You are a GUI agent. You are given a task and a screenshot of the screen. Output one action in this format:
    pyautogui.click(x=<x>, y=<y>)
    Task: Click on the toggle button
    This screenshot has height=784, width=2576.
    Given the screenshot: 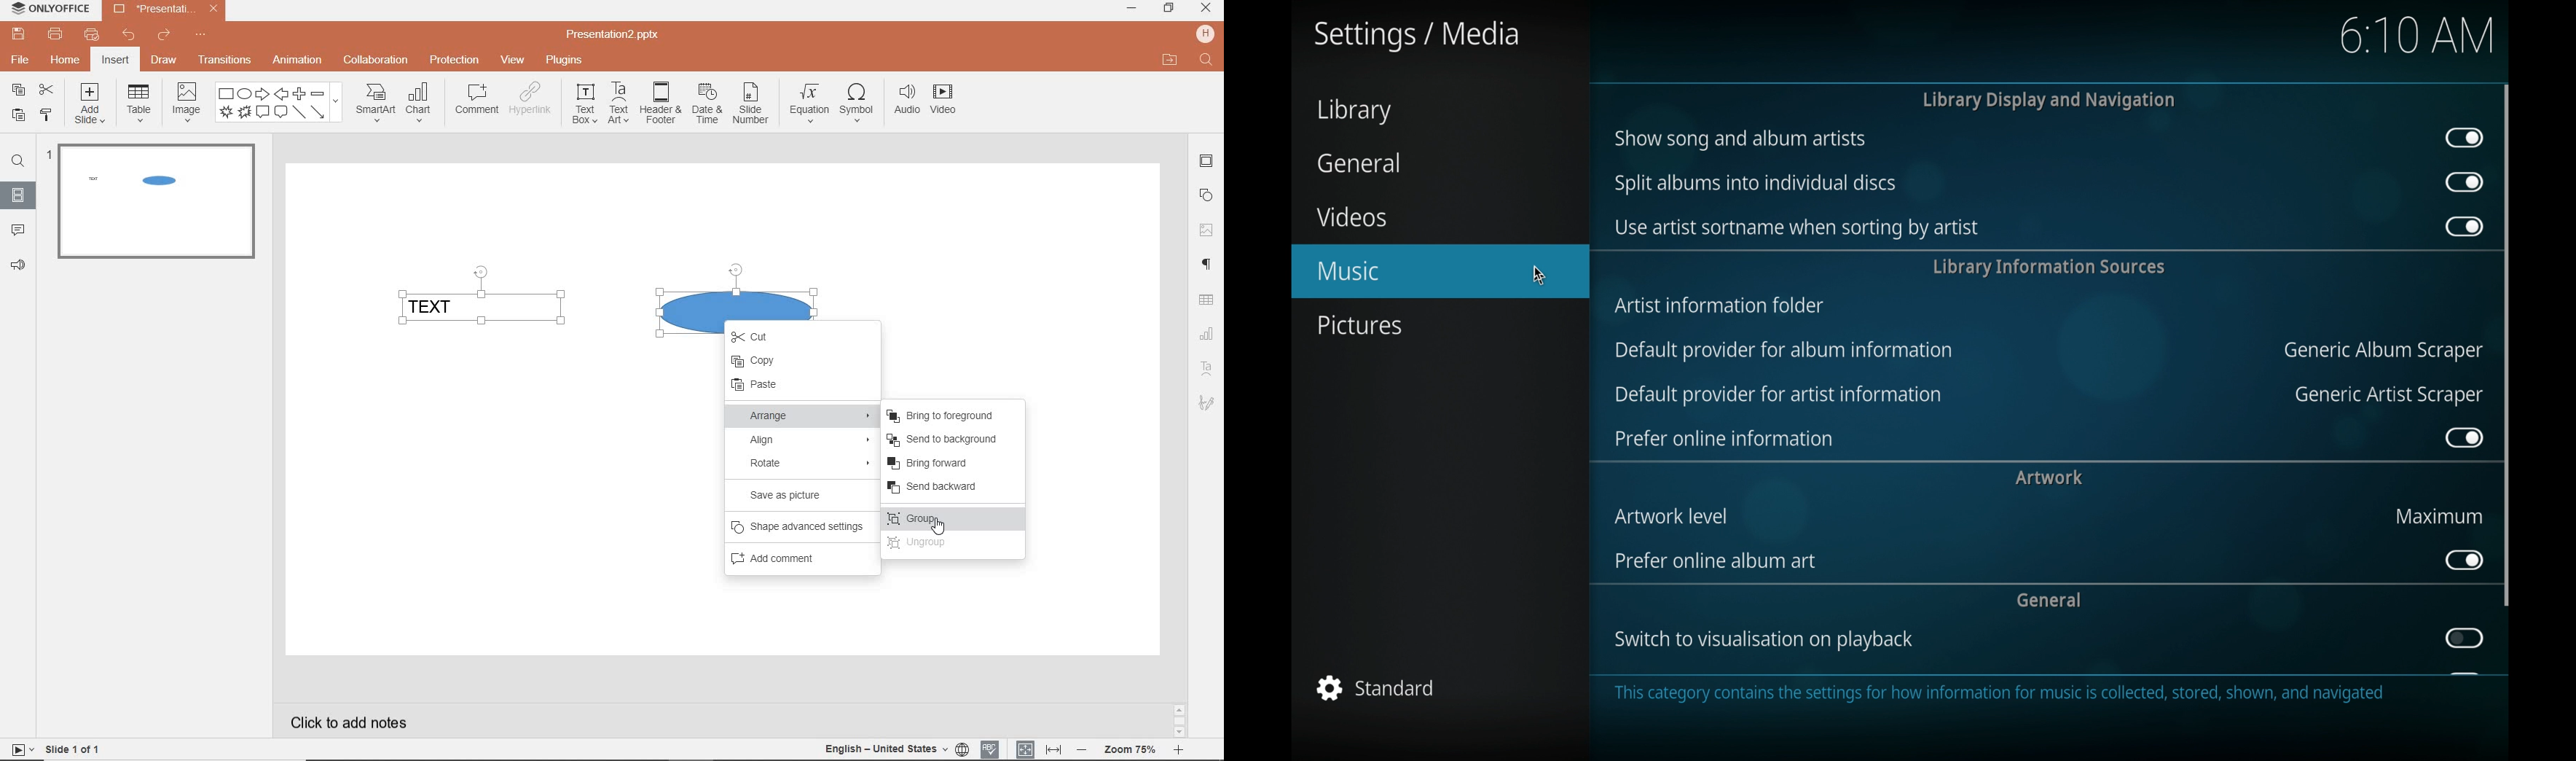 What is the action you would take?
    pyautogui.click(x=2465, y=182)
    